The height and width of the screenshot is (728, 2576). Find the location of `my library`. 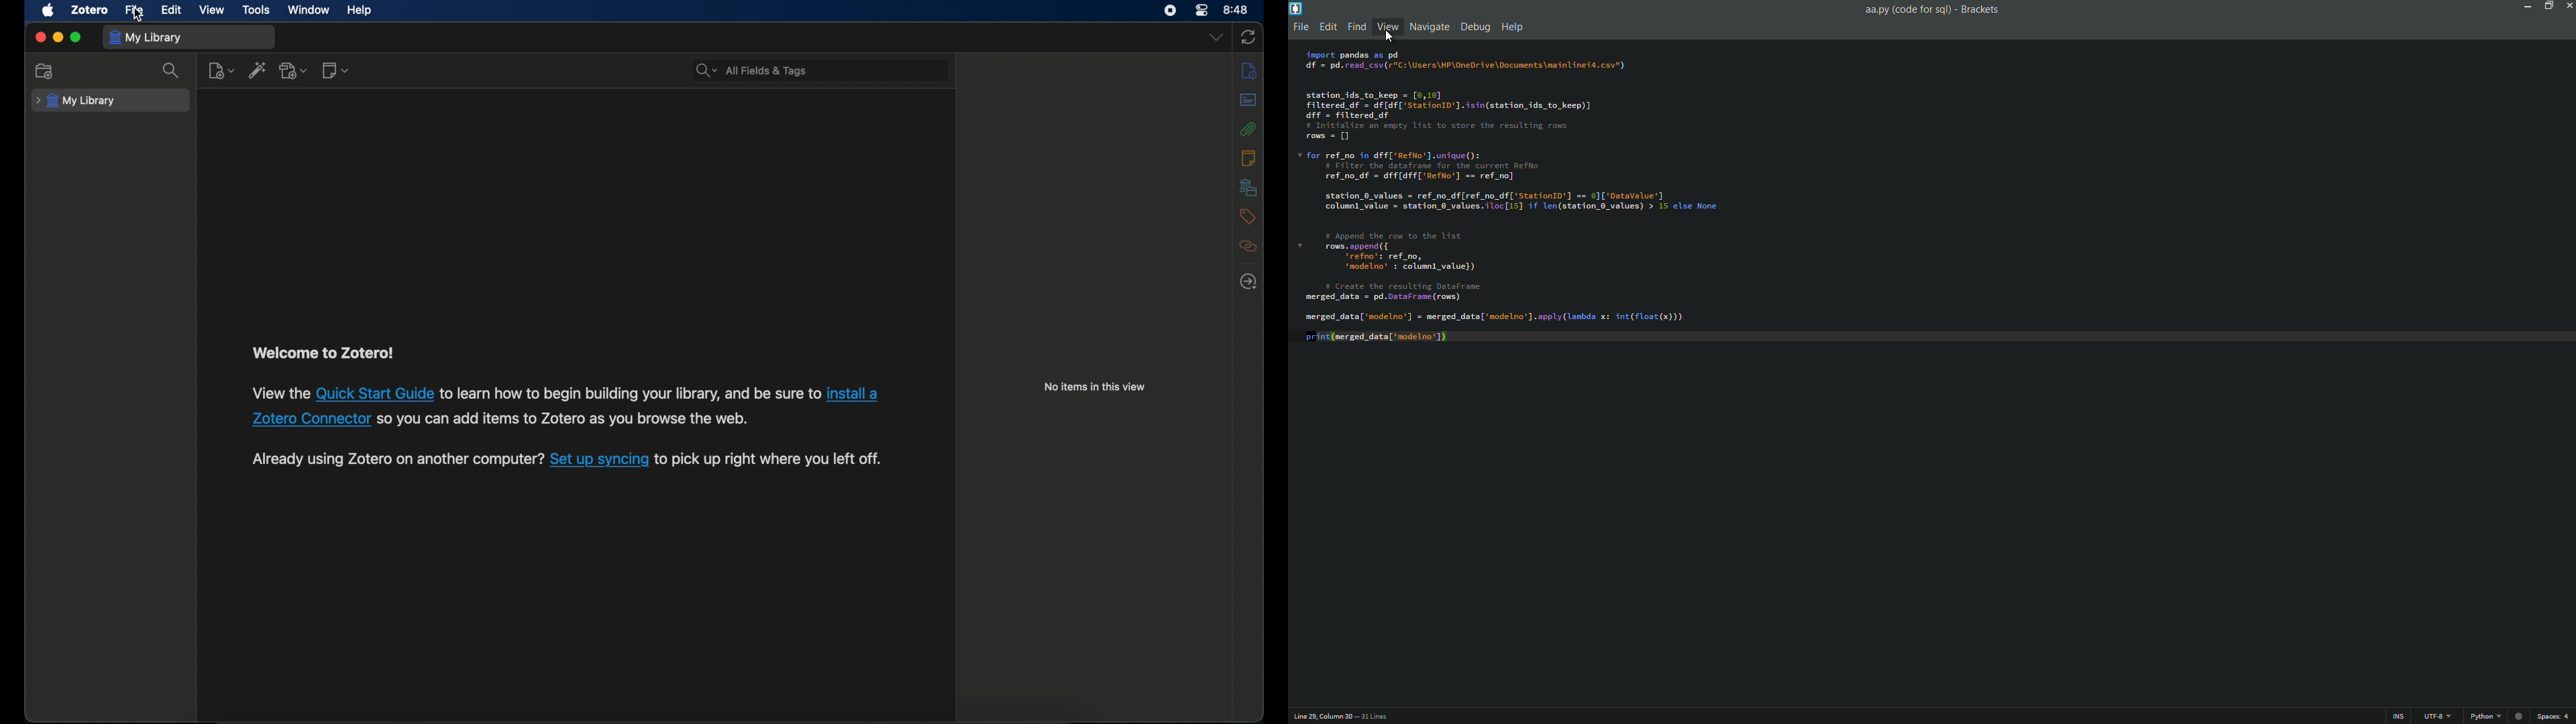

my library is located at coordinates (77, 101).